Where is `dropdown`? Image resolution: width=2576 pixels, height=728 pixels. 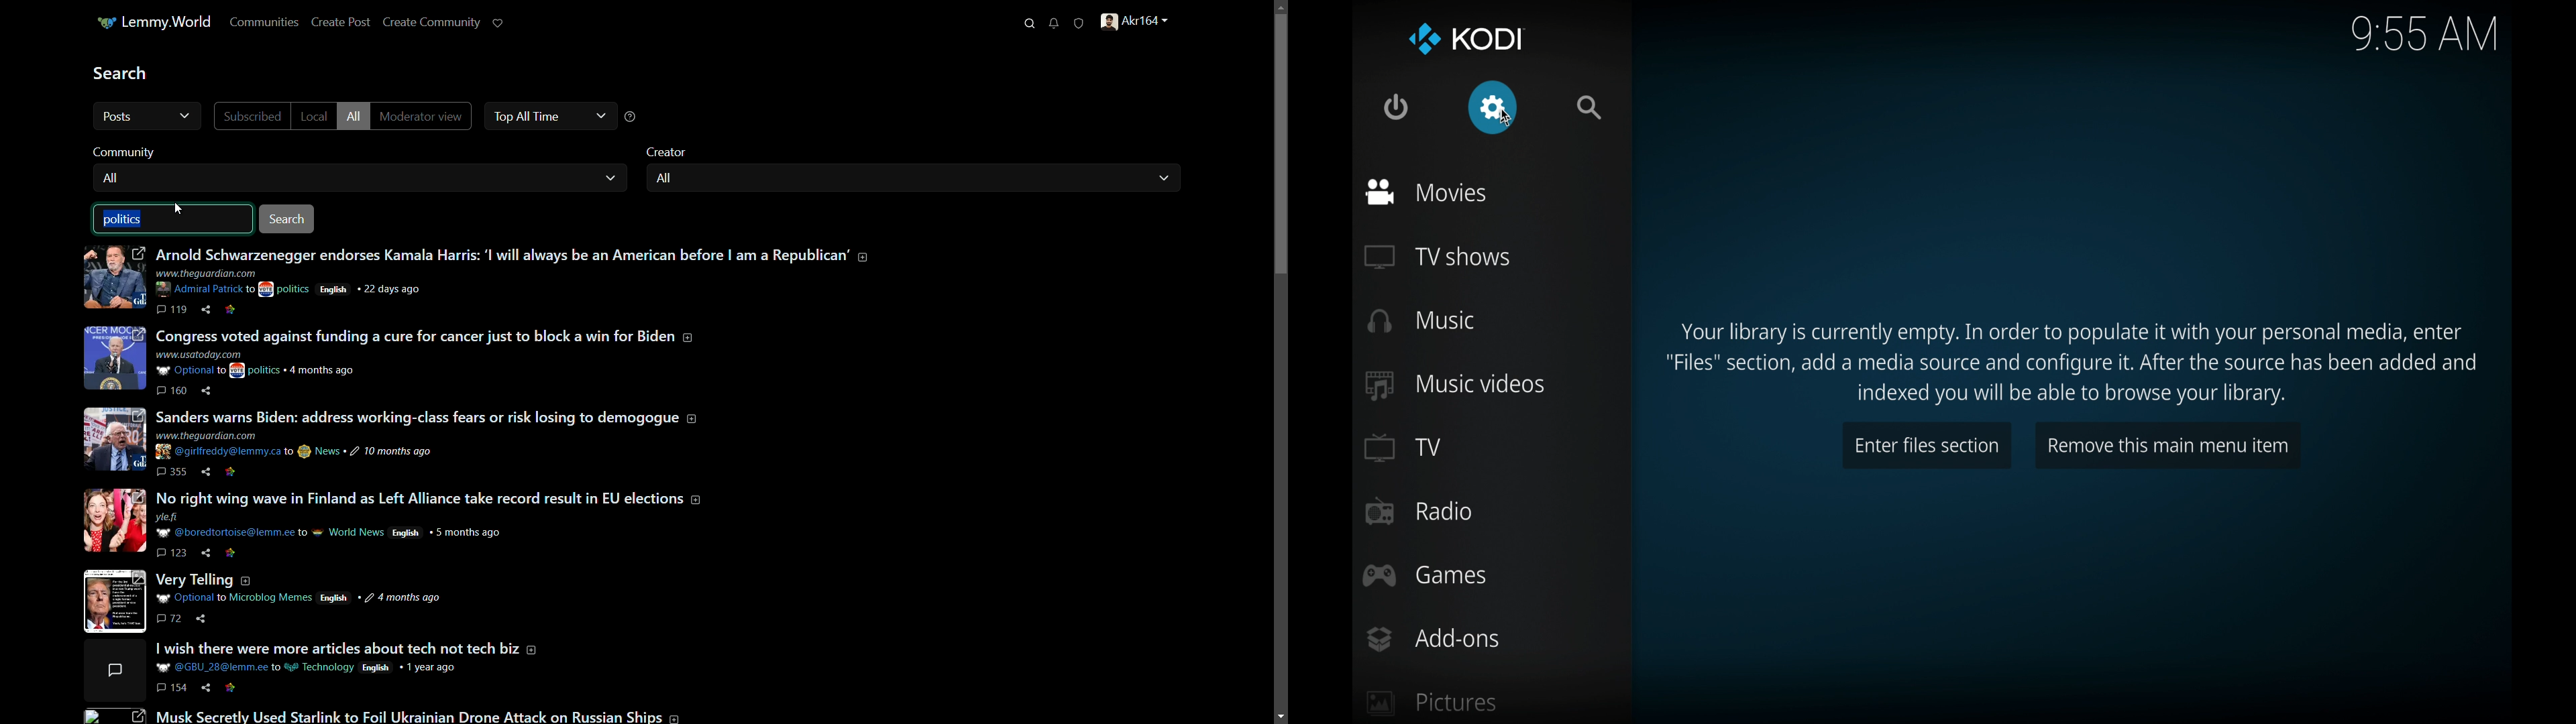 dropdown is located at coordinates (611, 176).